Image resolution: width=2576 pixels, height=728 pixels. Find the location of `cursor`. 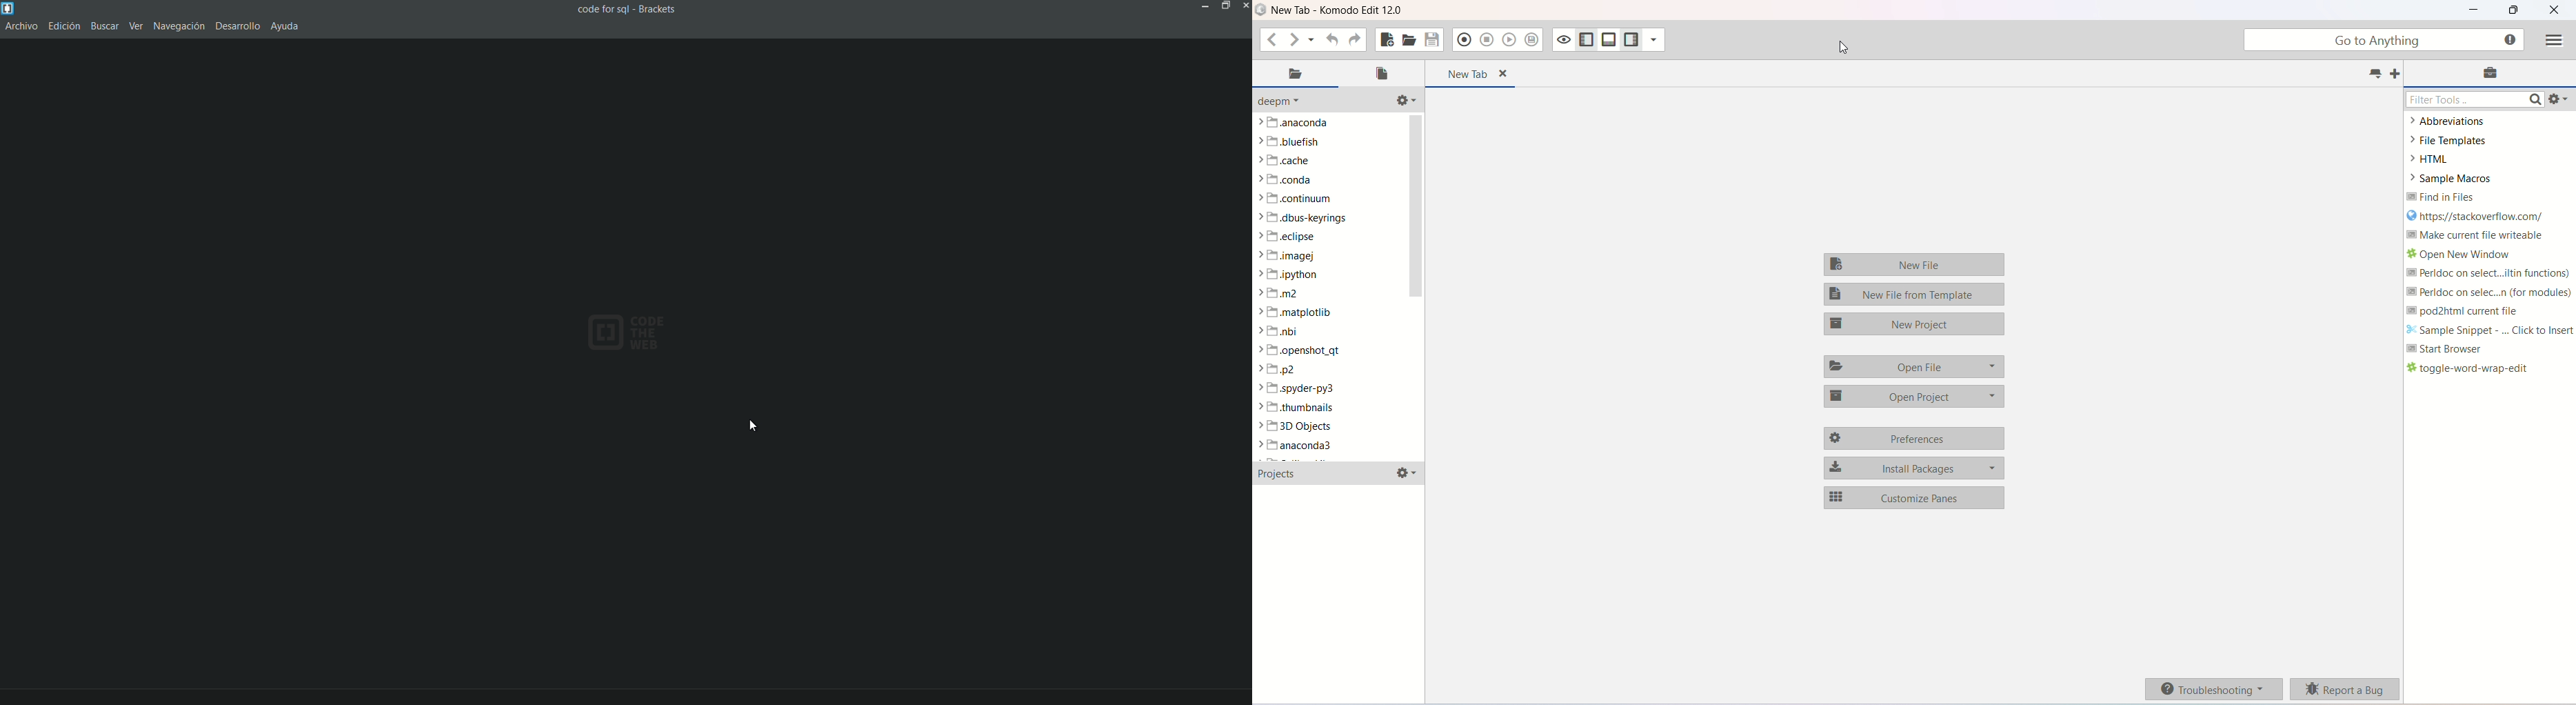

cursor is located at coordinates (754, 427).